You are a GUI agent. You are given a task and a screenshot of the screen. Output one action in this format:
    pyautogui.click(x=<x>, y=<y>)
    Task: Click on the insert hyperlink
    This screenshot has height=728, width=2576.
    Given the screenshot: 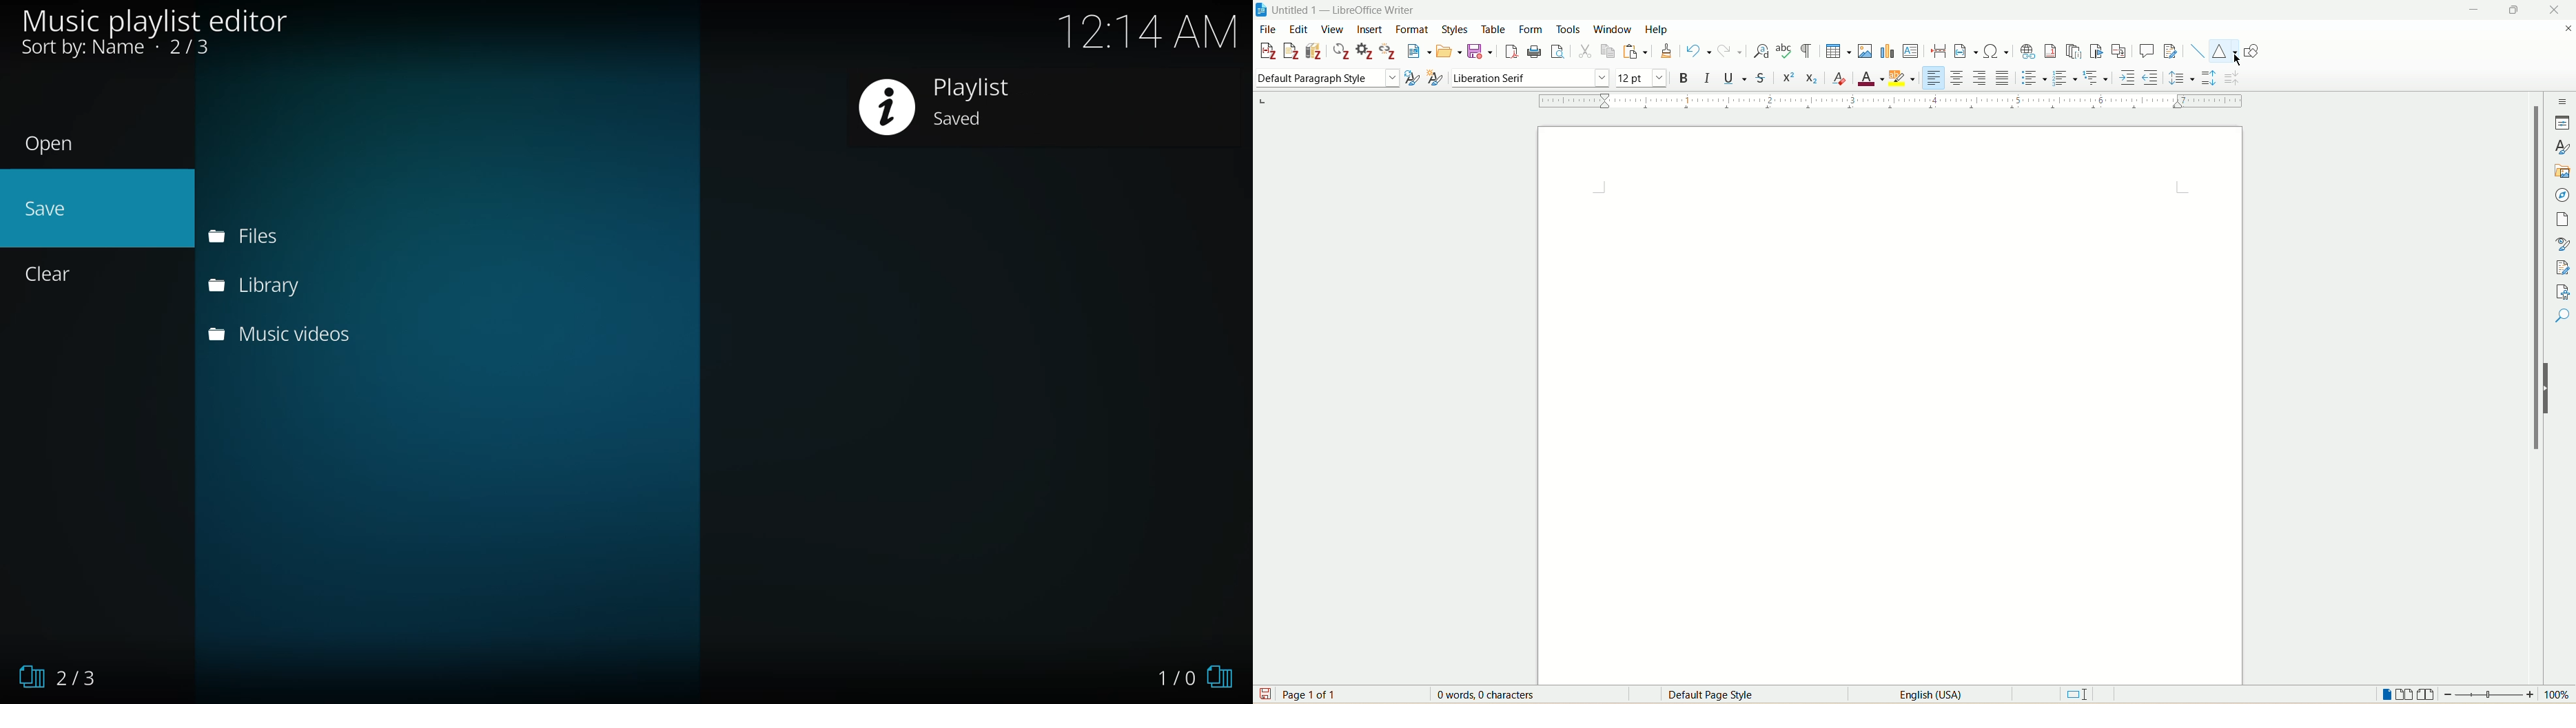 What is the action you would take?
    pyautogui.click(x=2029, y=50)
    